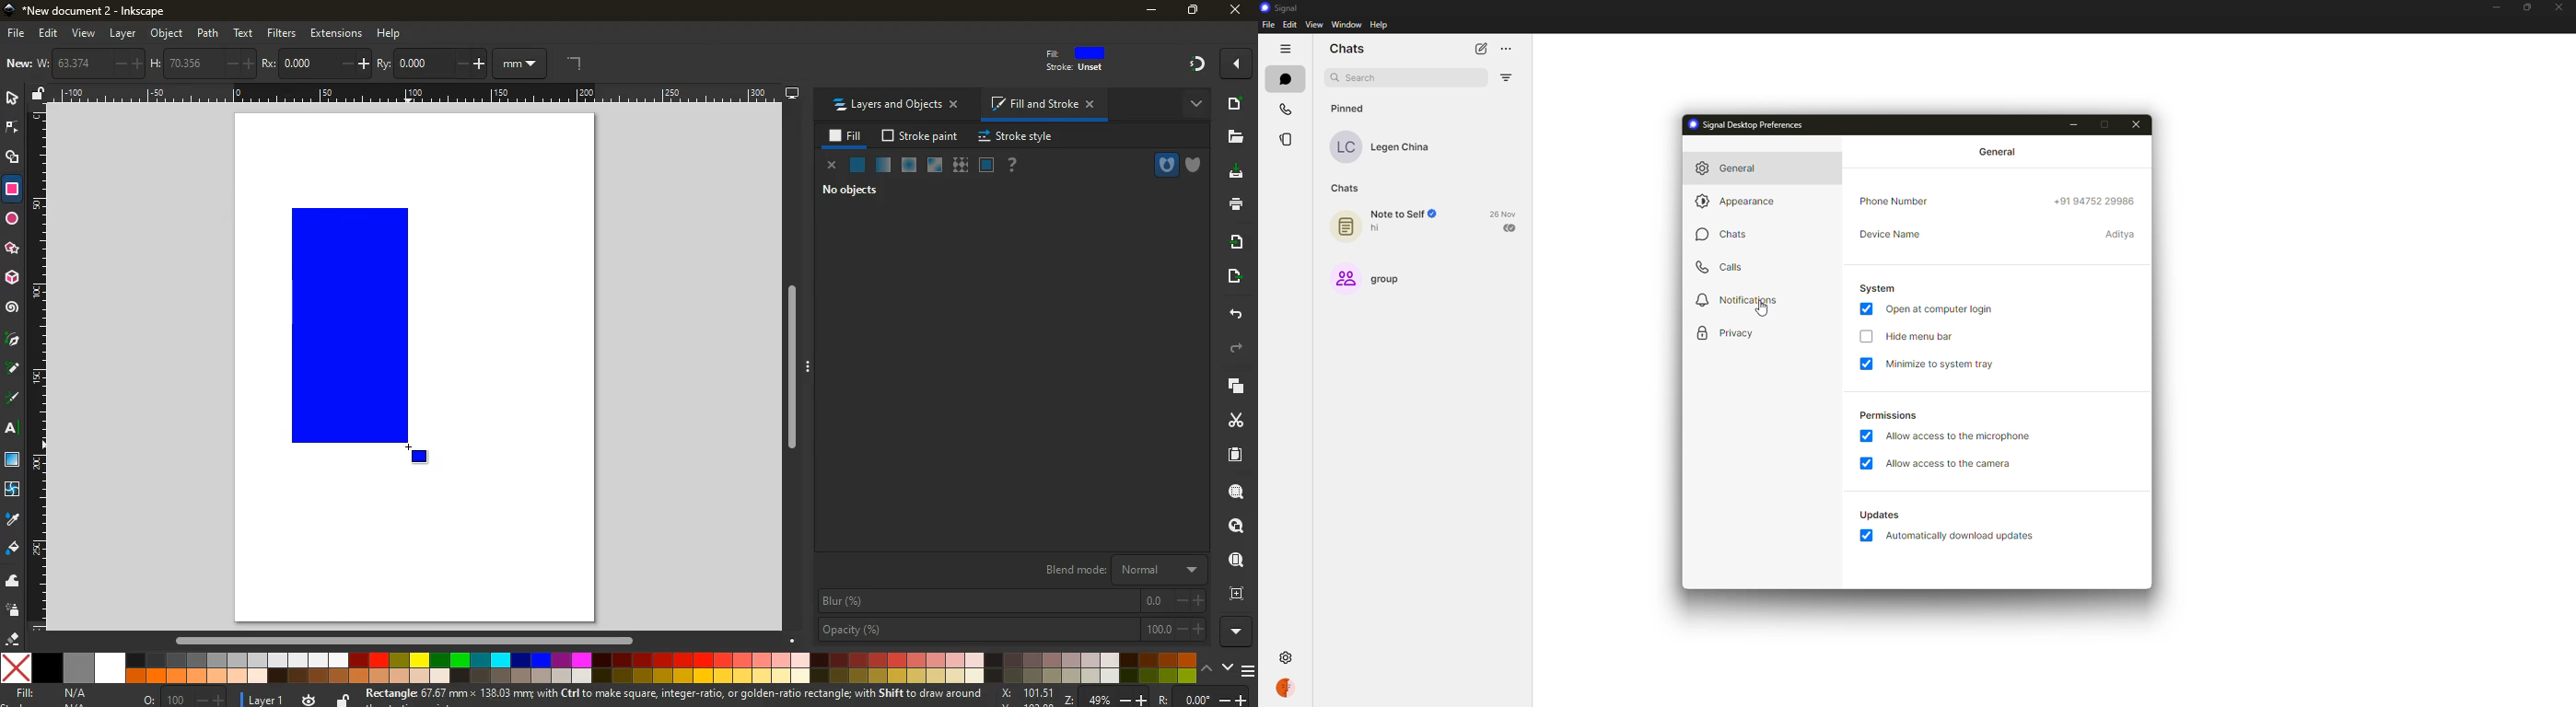  I want to click on spiral, so click(13, 309).